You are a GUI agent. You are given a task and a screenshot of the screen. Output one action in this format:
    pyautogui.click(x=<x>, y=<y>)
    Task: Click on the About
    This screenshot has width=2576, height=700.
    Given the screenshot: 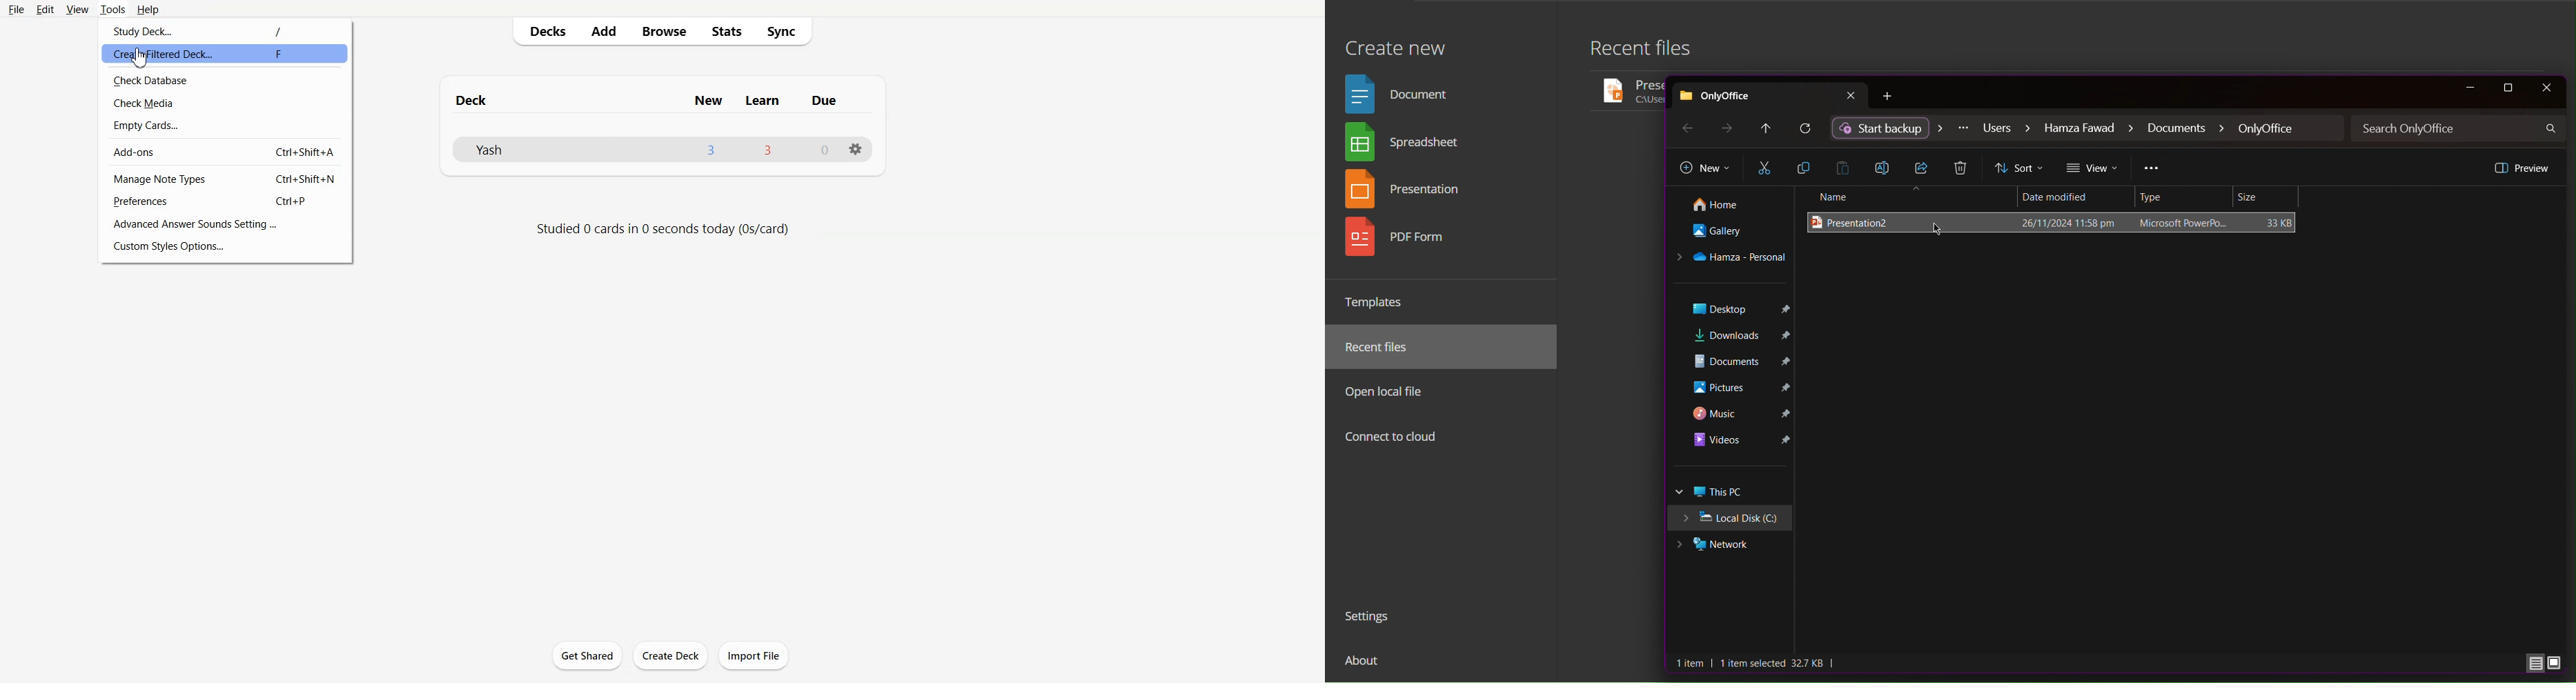 What is the action you would take?
    pyautogui.click(x=1364, y=665)
    